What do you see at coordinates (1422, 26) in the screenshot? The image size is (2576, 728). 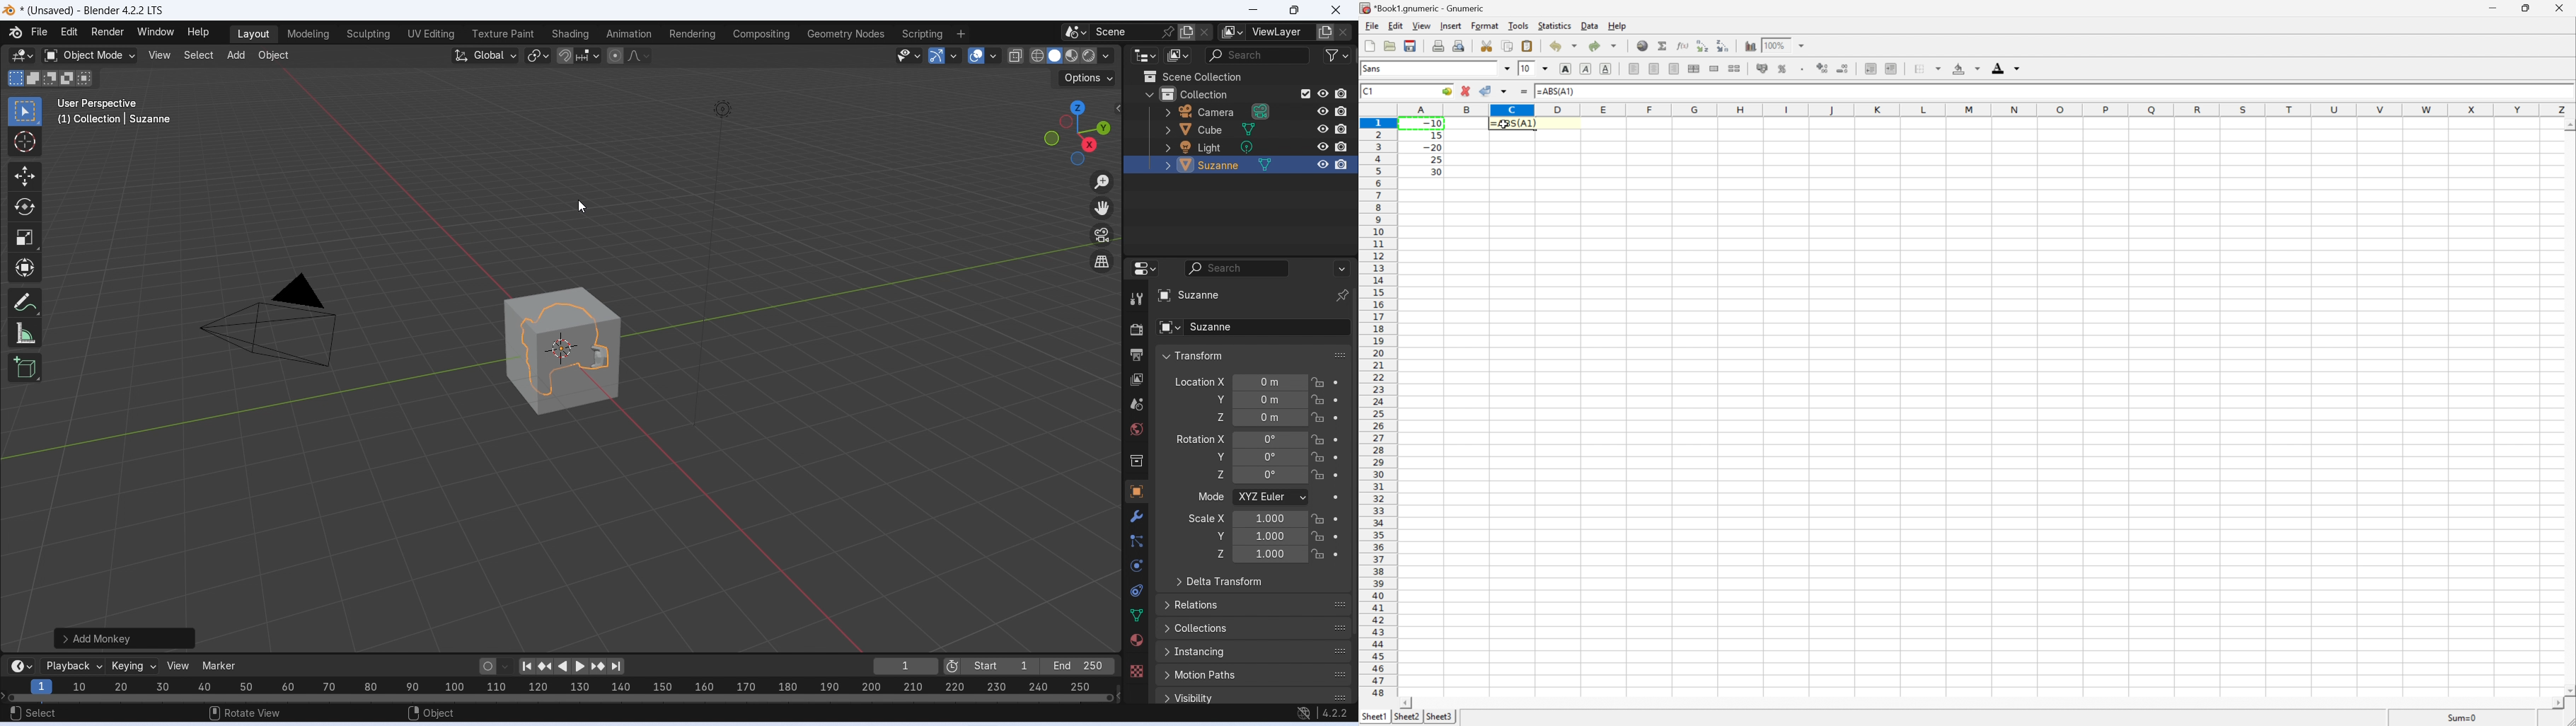 I see `View` at bounding box center [1422, 26].